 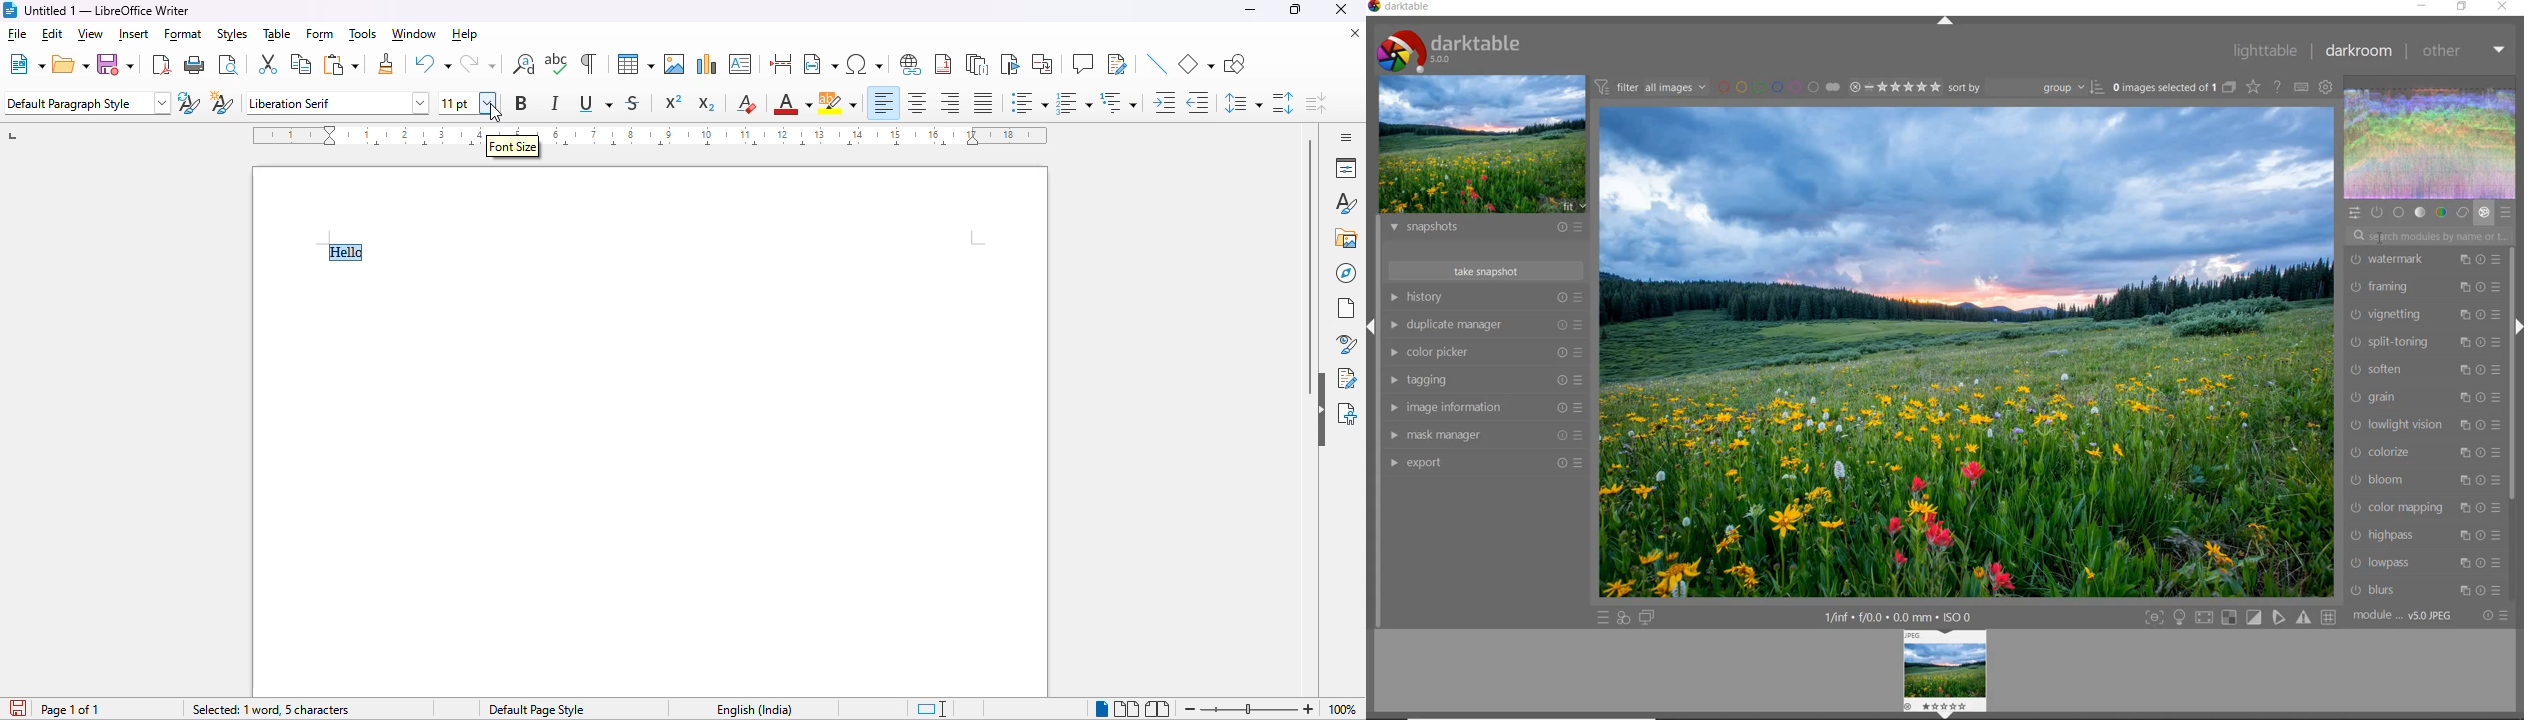 I want to click on toggle formatting marks, so click(x=589, y=63).